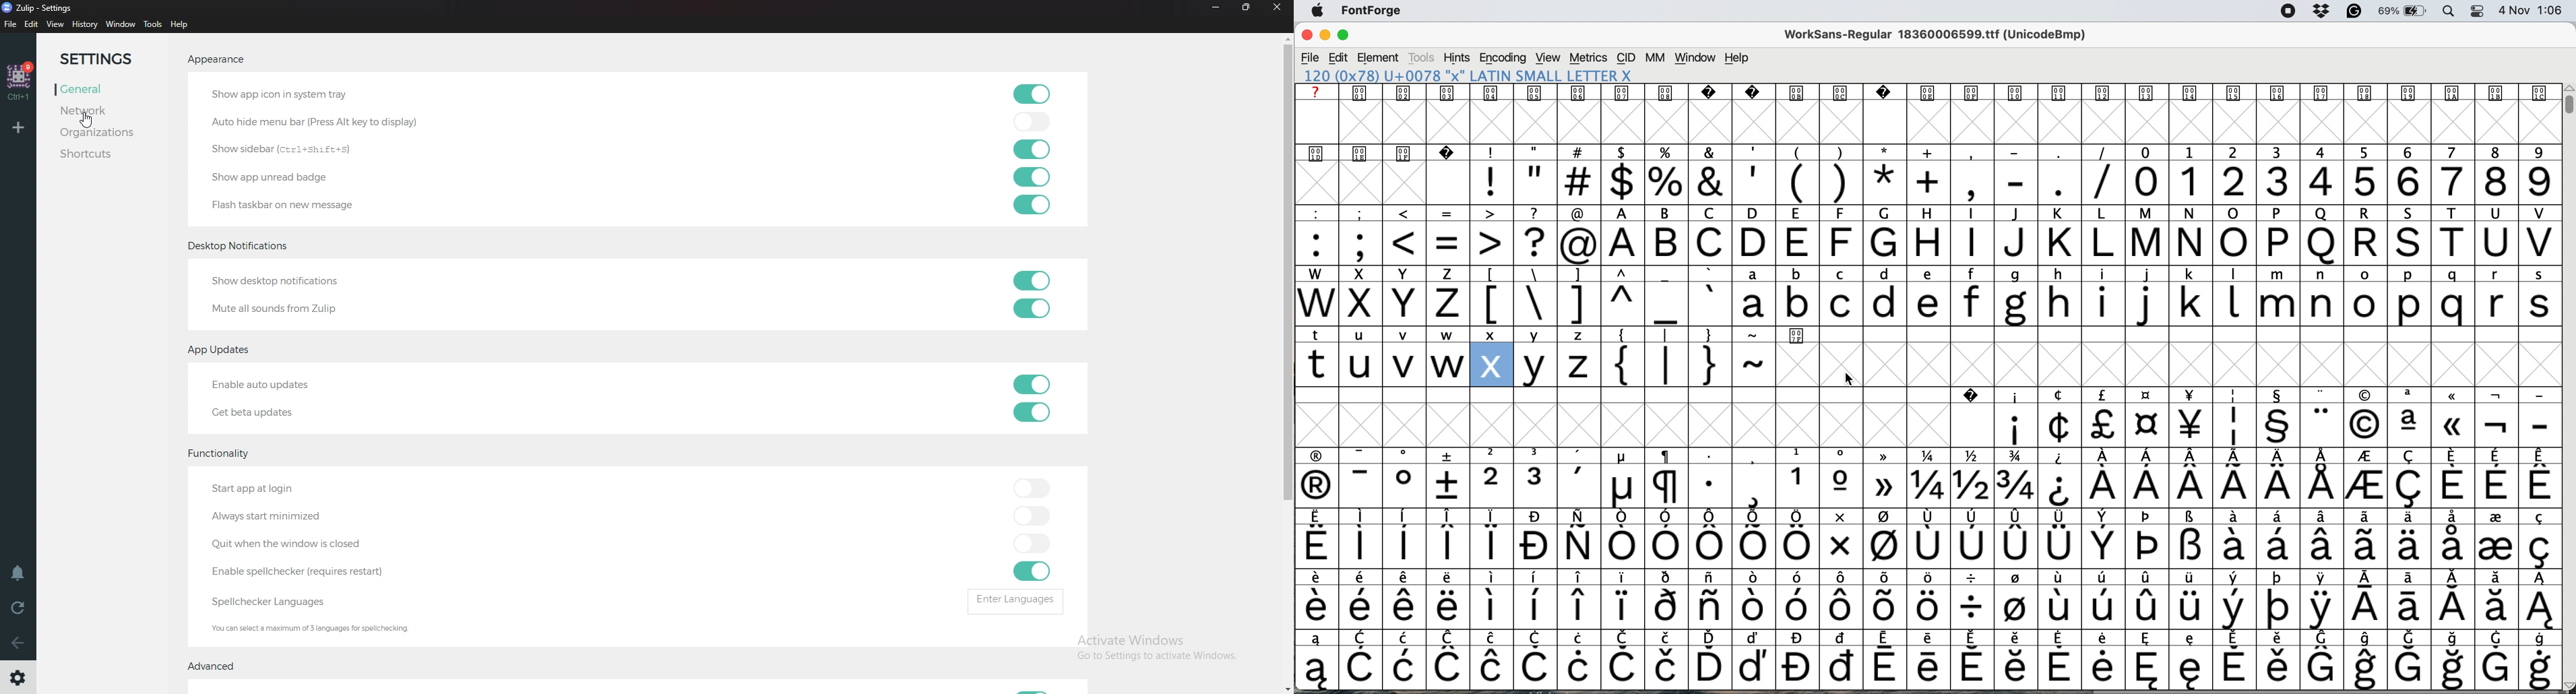  I want to click on glyph grid, so click(2215, 365).